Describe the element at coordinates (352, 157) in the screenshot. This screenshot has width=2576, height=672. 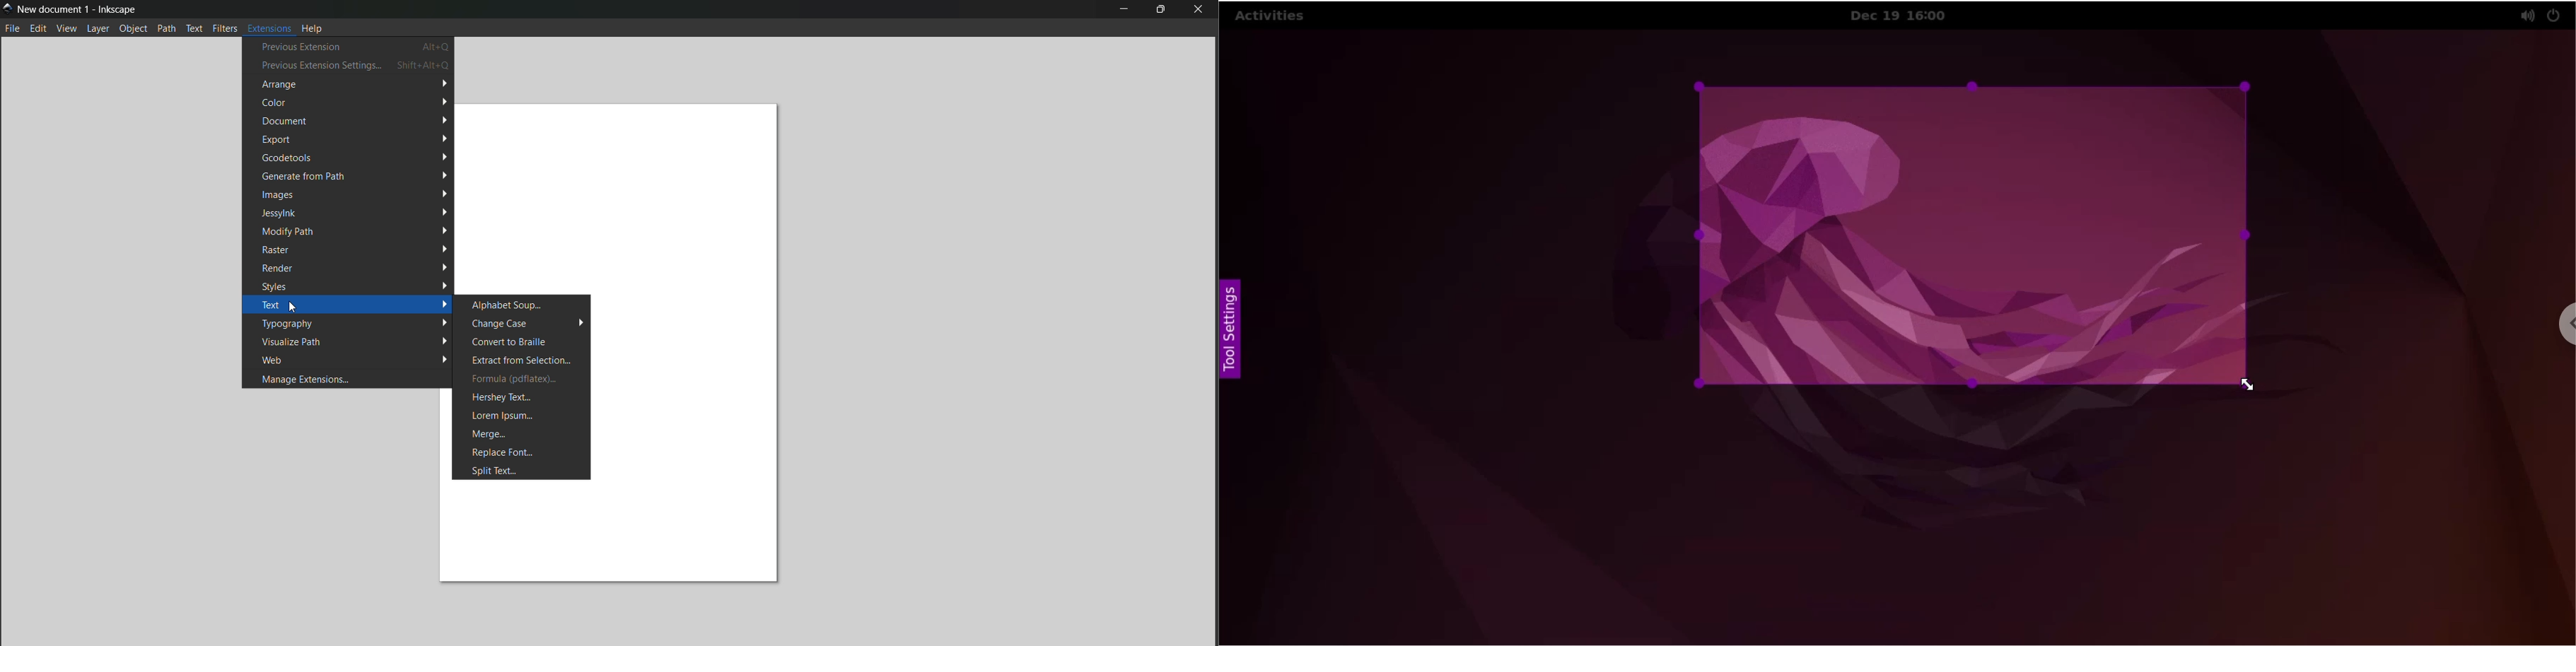
I see `Gcode tools` at that location.